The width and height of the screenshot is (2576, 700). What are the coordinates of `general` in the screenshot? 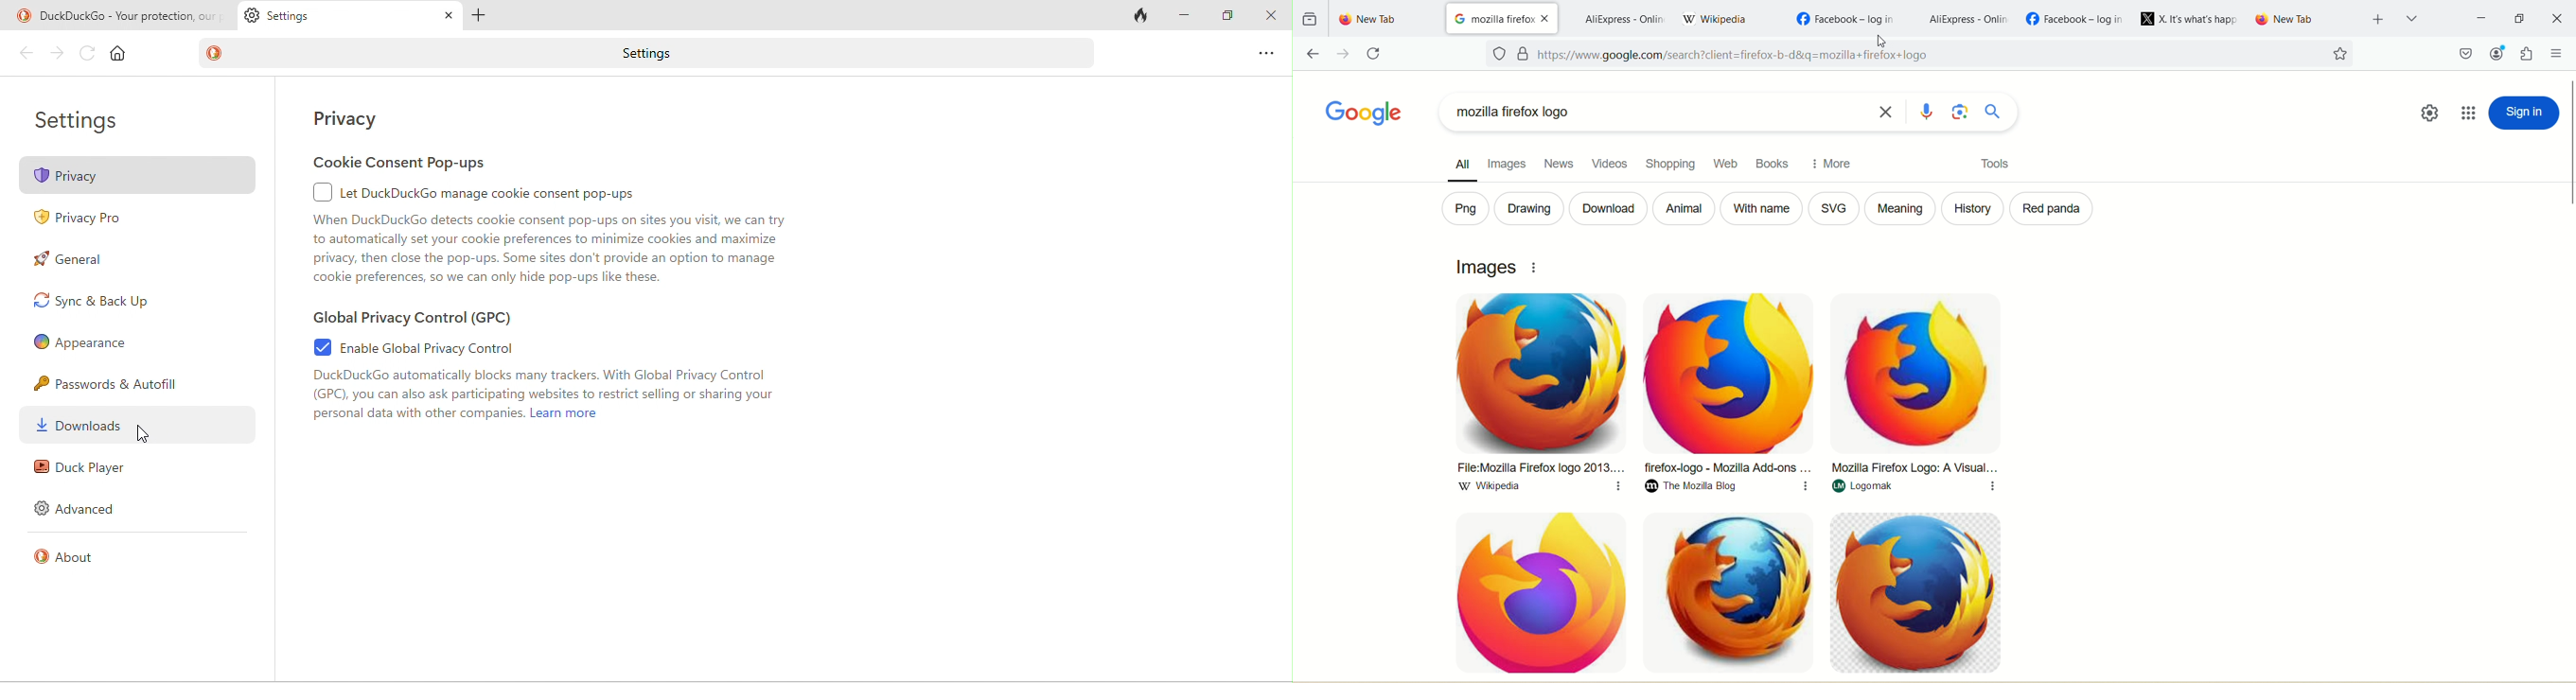 It's located at (82, 264).